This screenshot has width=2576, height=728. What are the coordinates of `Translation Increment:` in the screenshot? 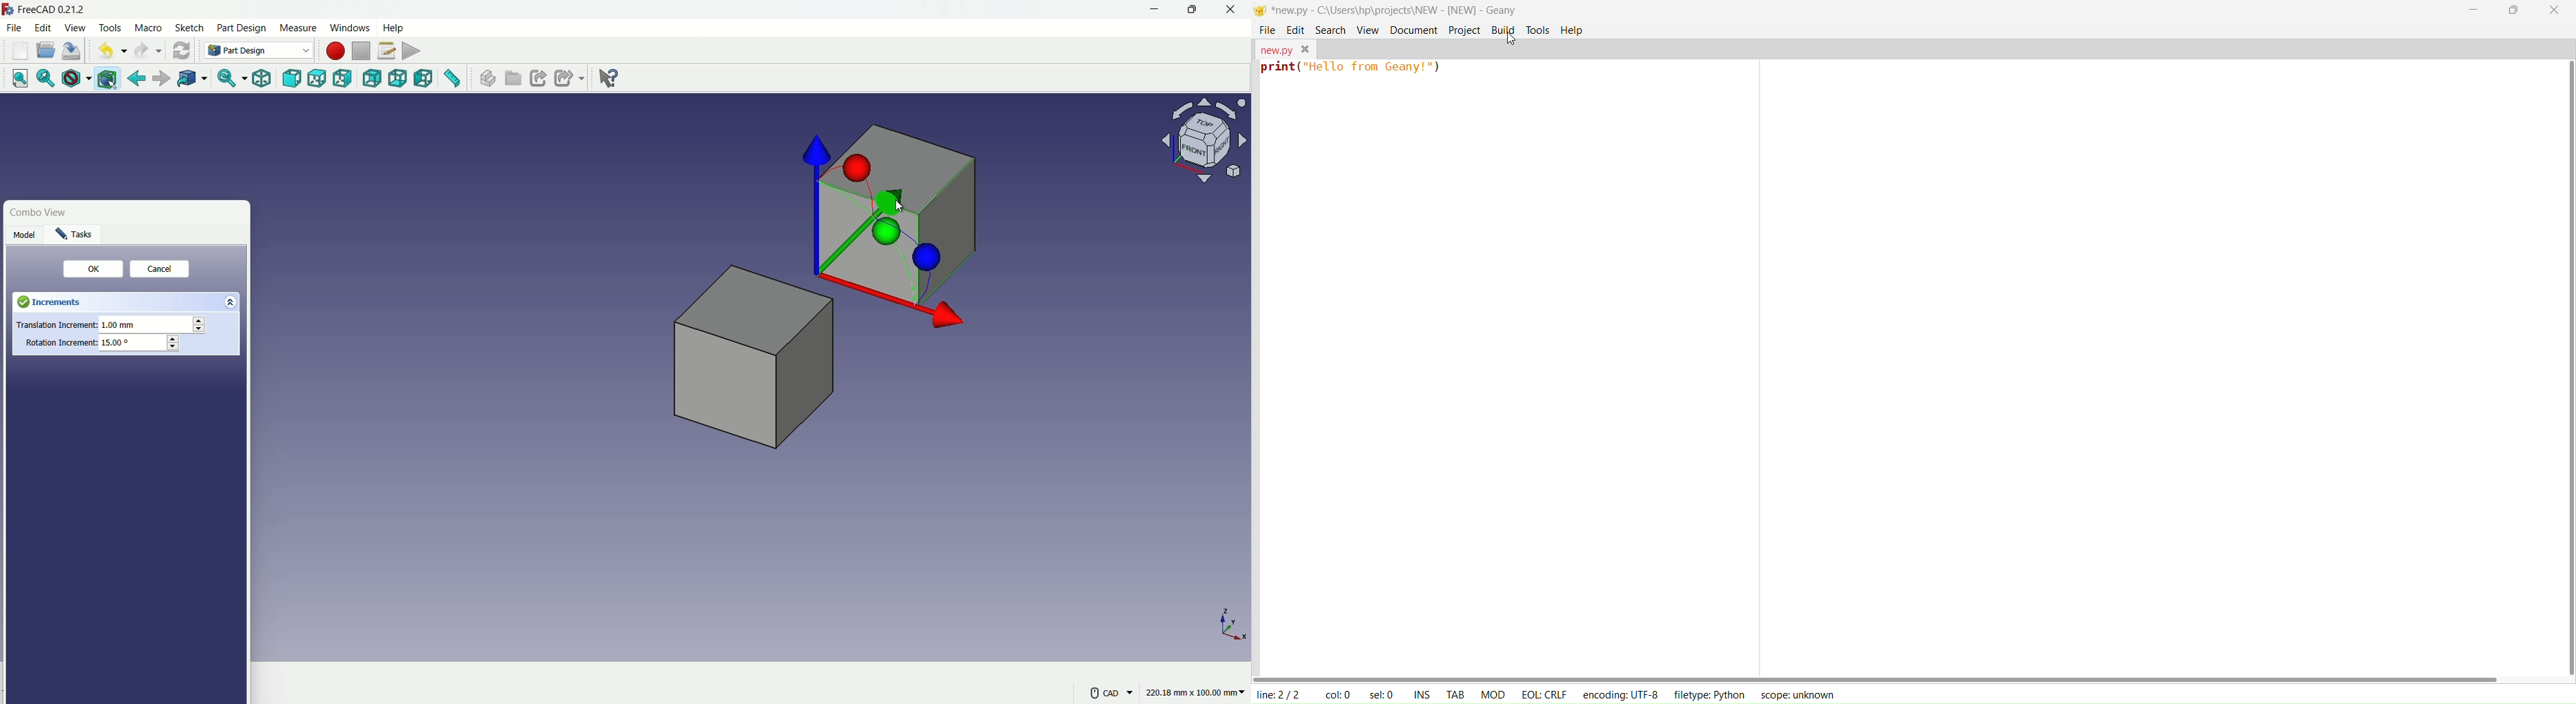 It's located at (55, 327).